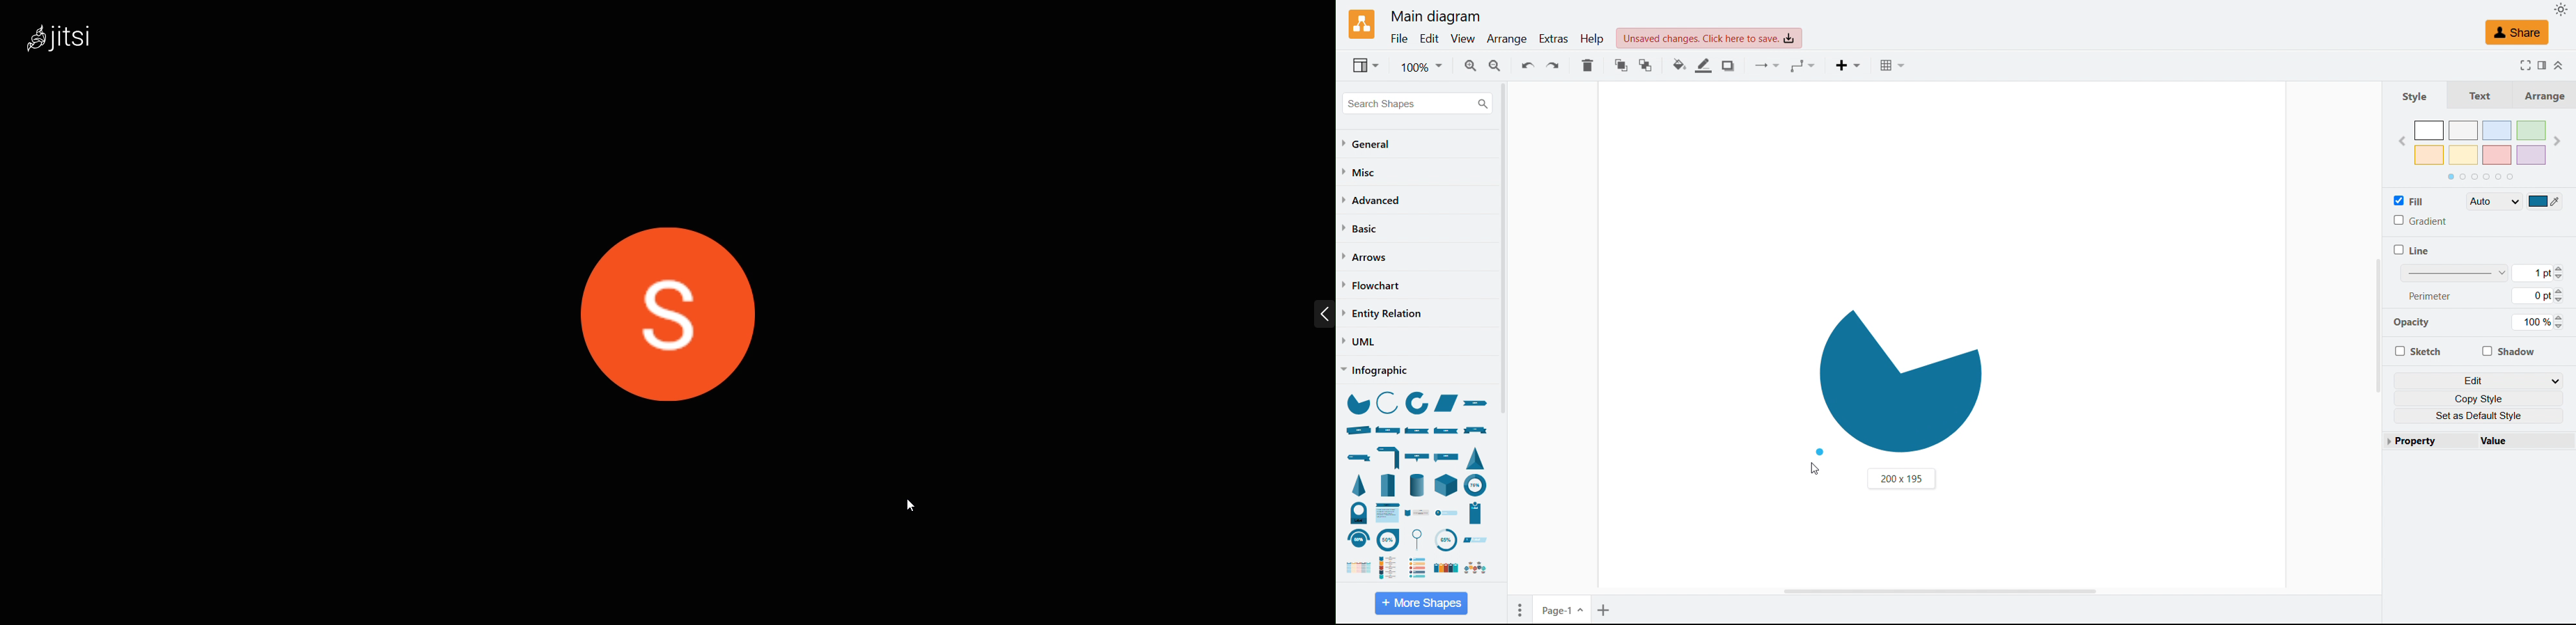  Describe the element at coordinates (1435, 17) in the screenshot. I see `Title of the diagram ` at that location.